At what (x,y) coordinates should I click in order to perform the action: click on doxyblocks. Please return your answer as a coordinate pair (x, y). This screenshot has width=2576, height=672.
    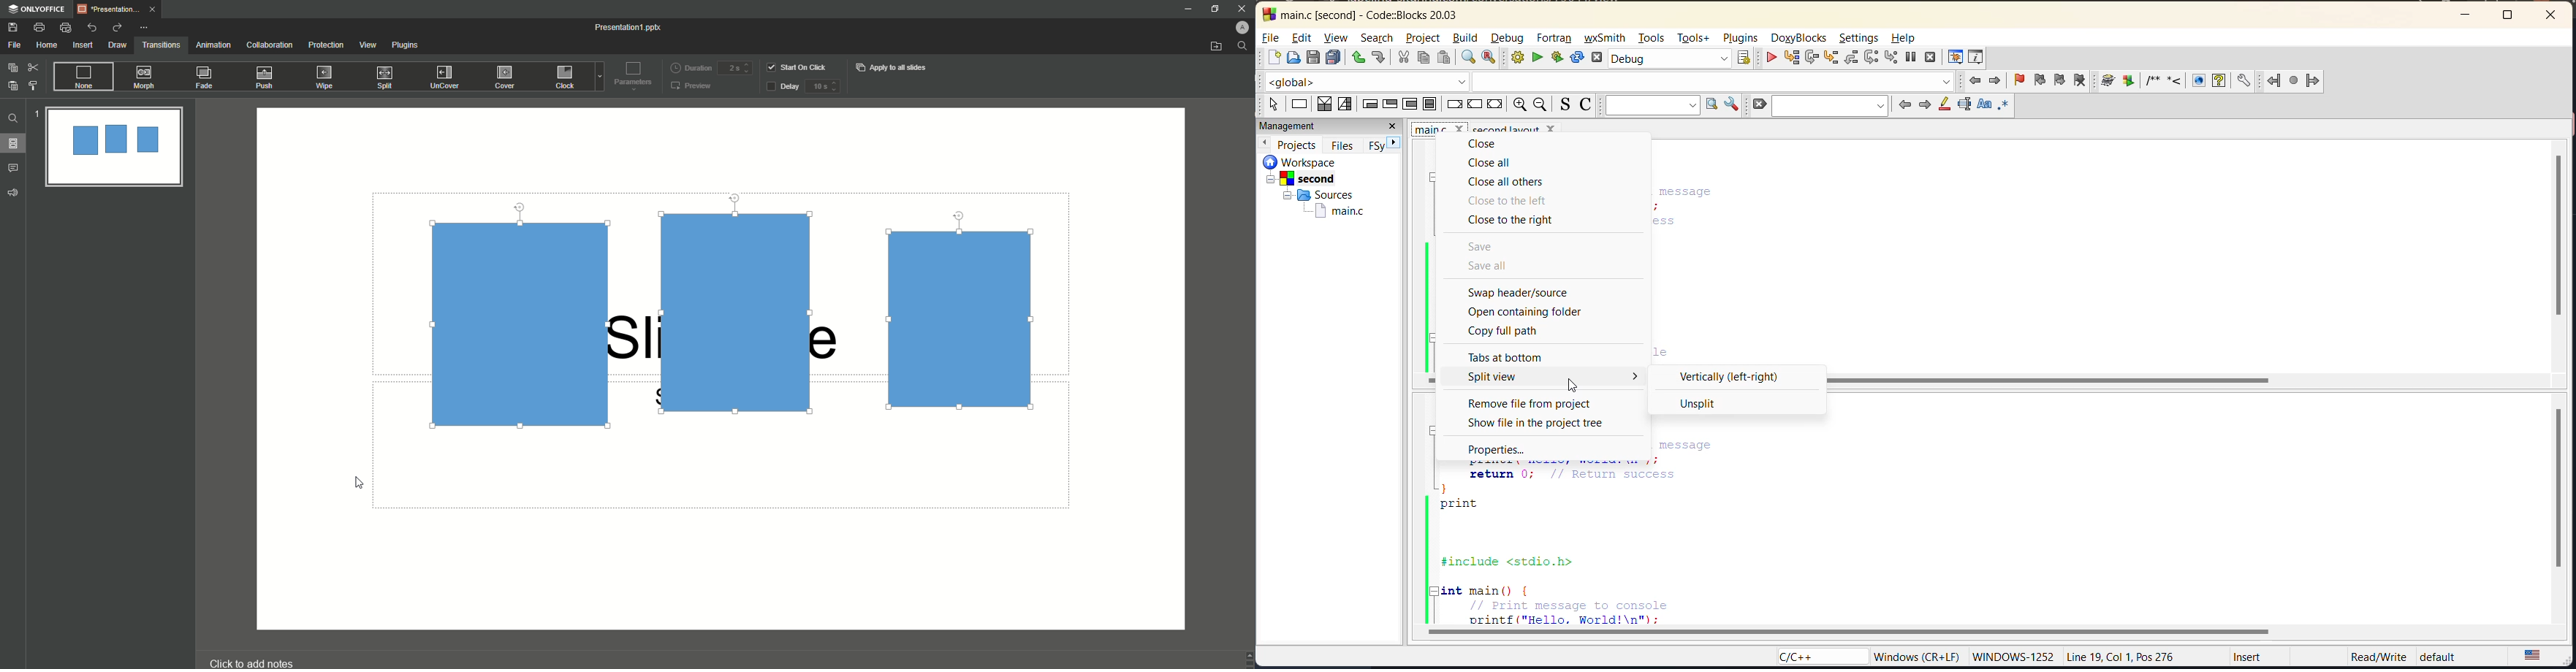
    Looking at the image, I should click on (1800, 37).